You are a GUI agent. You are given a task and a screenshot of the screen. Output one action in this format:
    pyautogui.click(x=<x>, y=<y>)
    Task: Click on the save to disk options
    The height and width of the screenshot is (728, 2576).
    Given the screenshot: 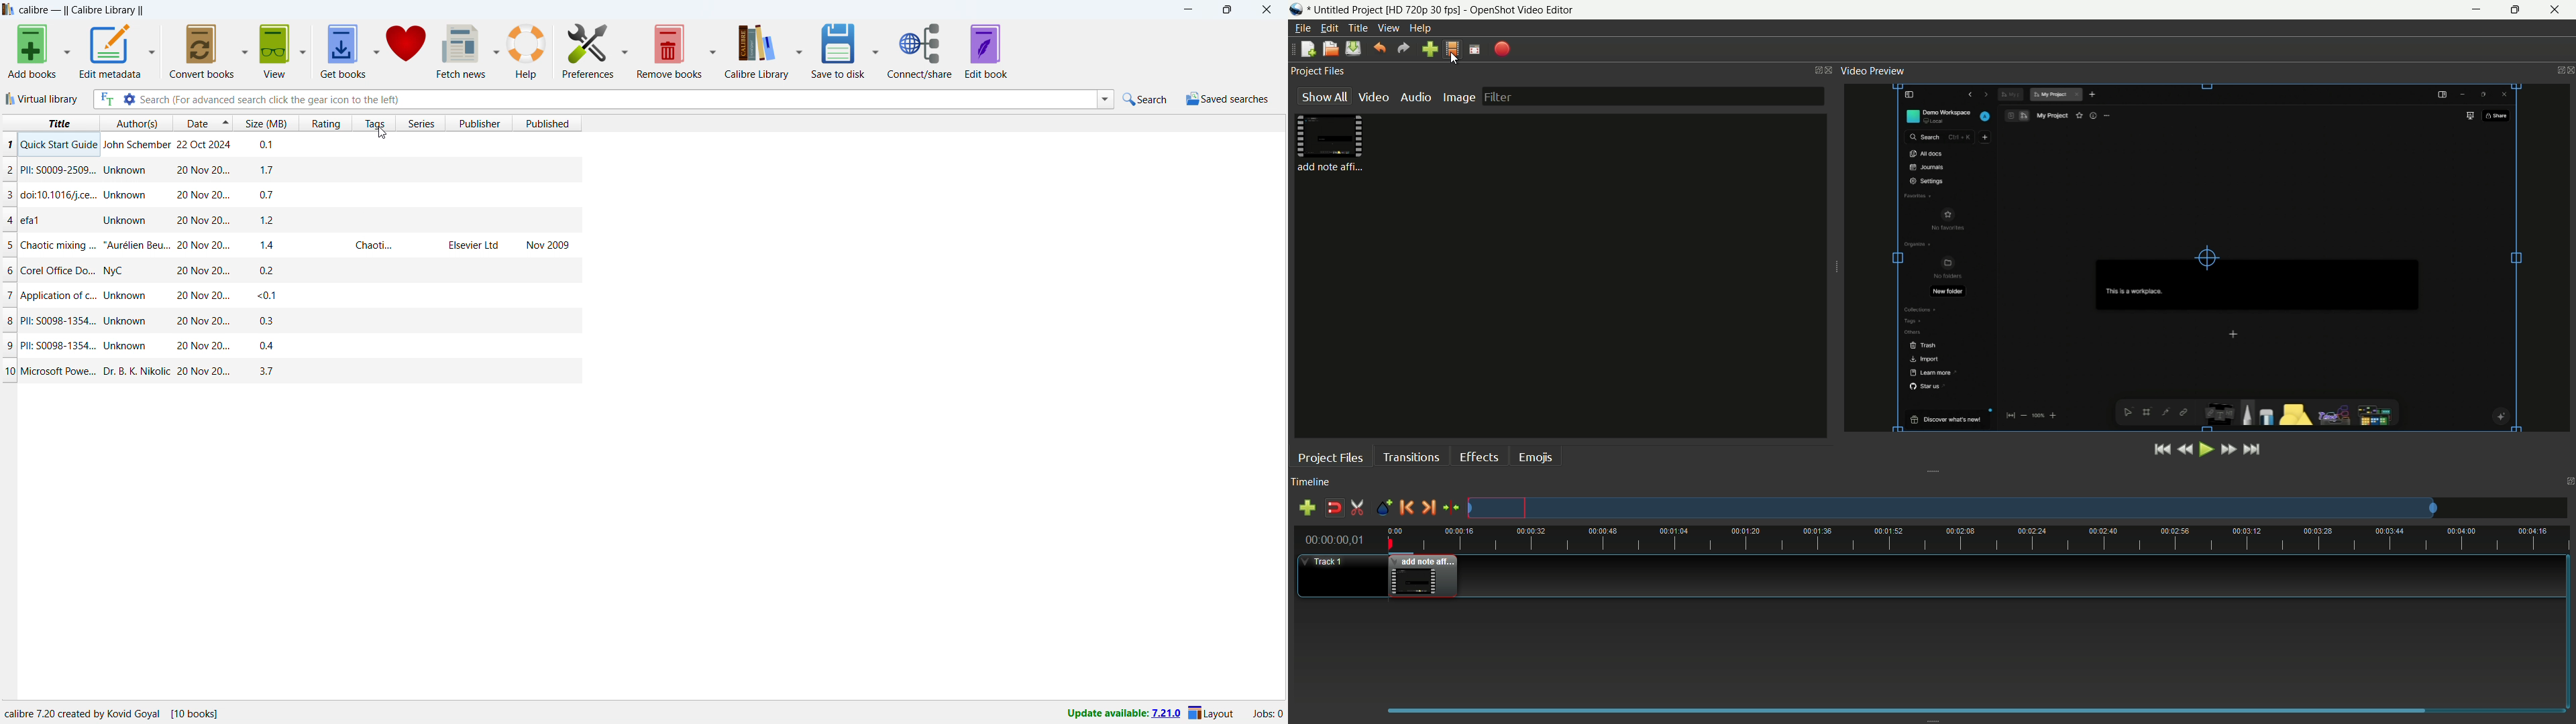 What is the action you would take?
    pyautogui.click(x=875, y=50)
    